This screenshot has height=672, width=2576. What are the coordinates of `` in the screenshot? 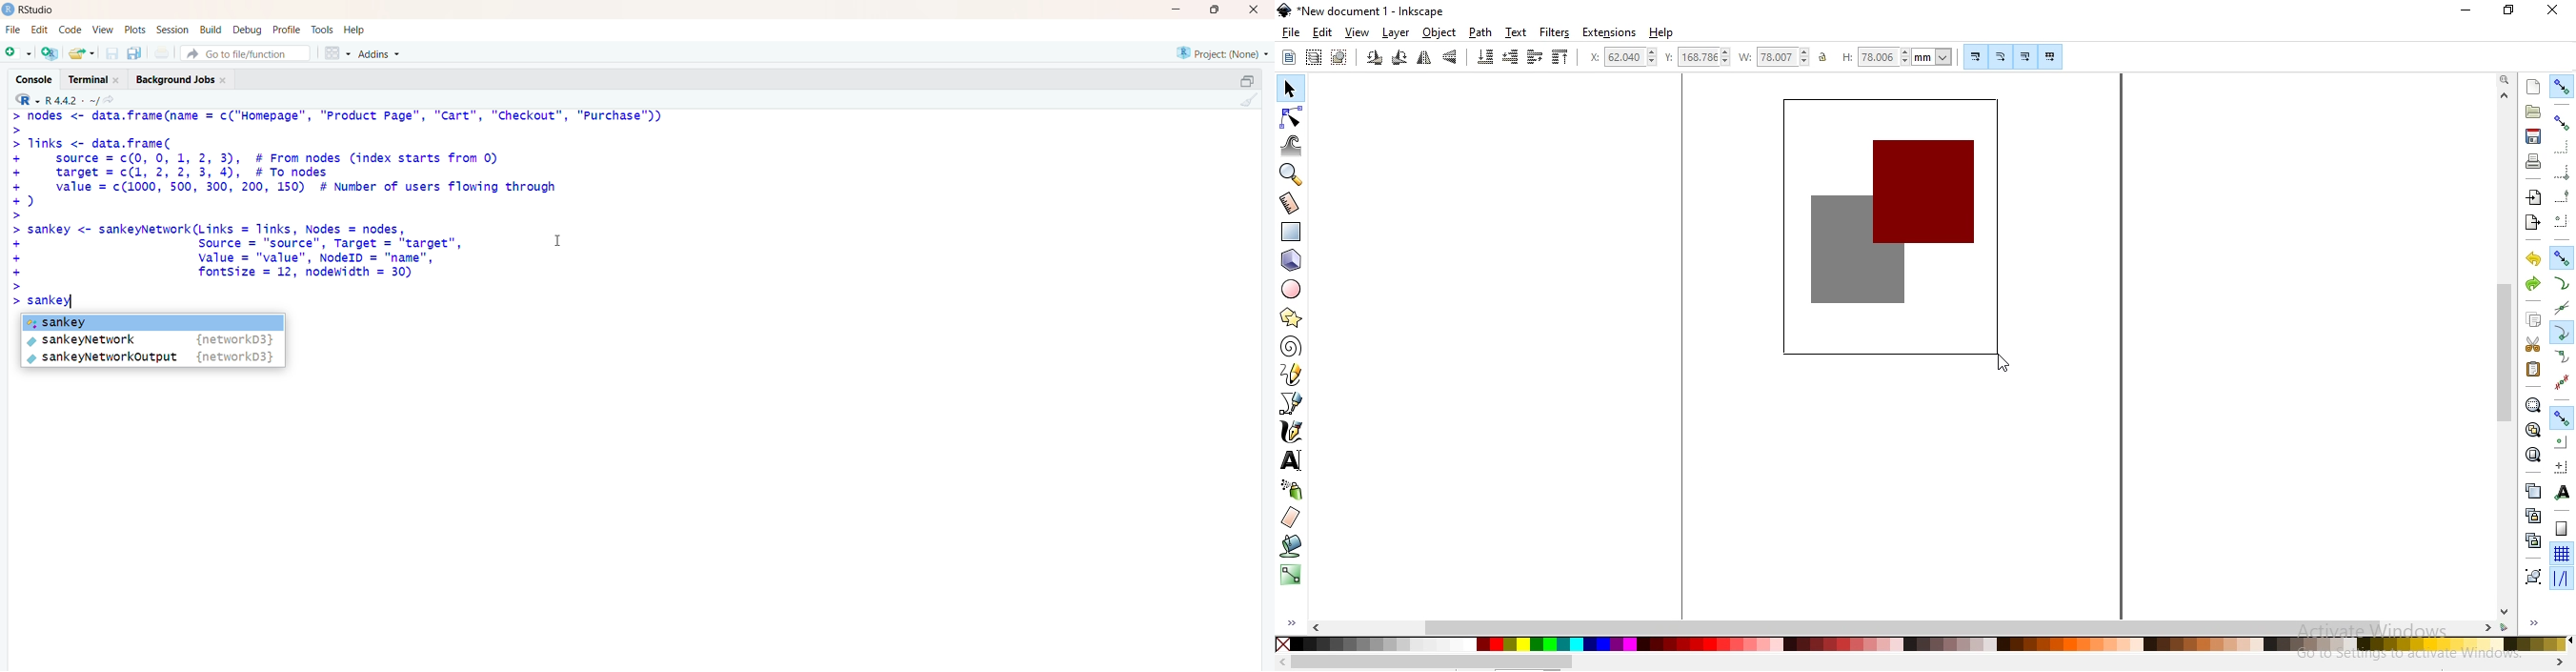 It's located at (69, 29).